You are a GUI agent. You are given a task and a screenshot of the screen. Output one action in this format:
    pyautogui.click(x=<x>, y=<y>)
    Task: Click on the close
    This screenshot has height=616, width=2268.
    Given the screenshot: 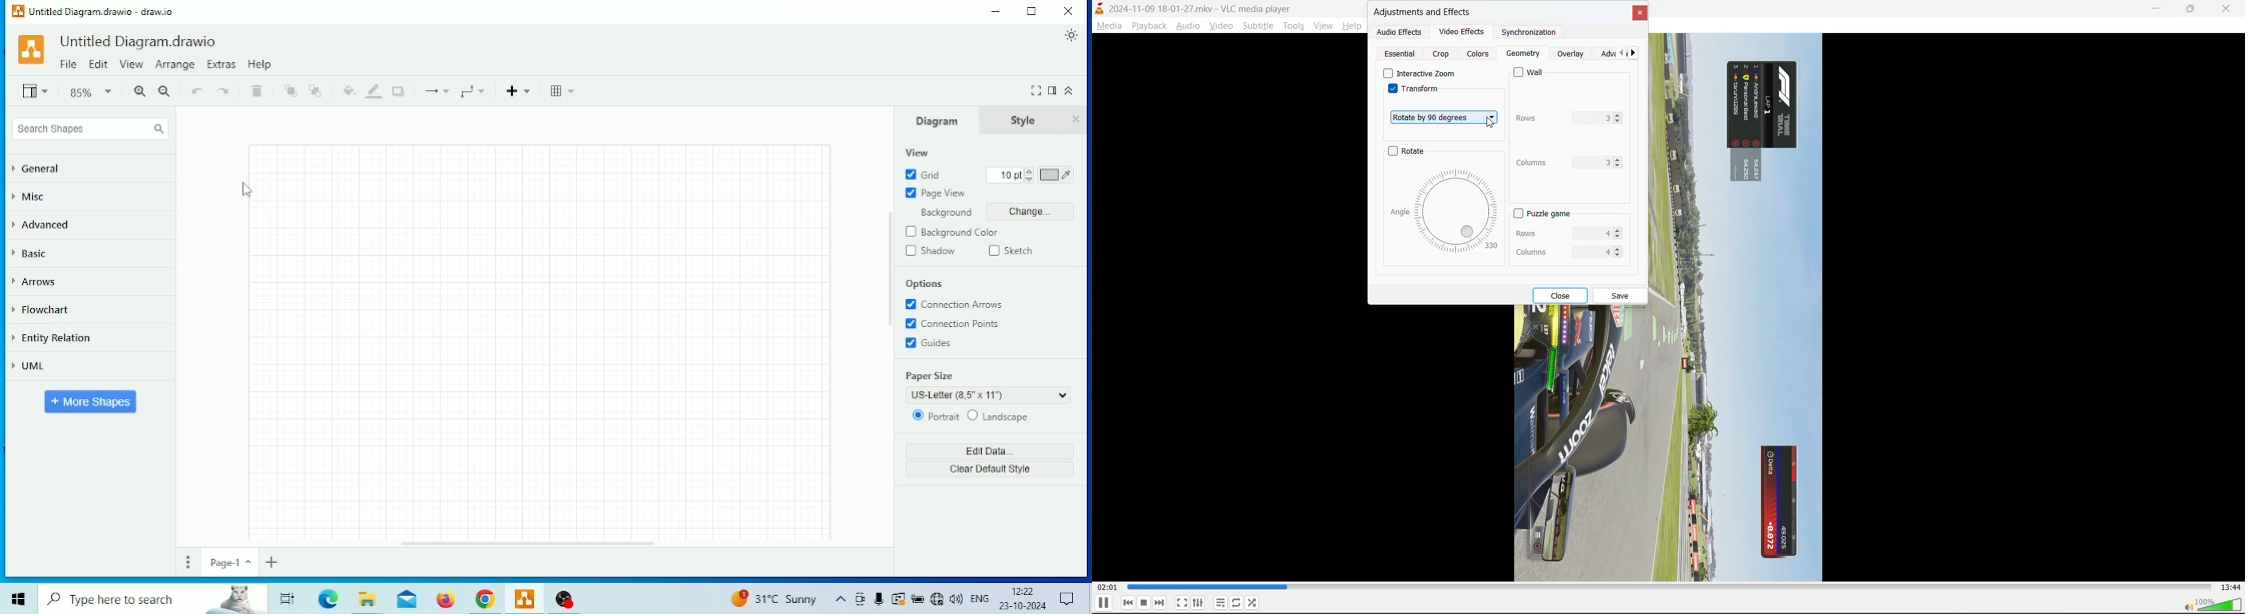 What is the action you would take?
    pyautogui.click(x=2228, y=9)
    